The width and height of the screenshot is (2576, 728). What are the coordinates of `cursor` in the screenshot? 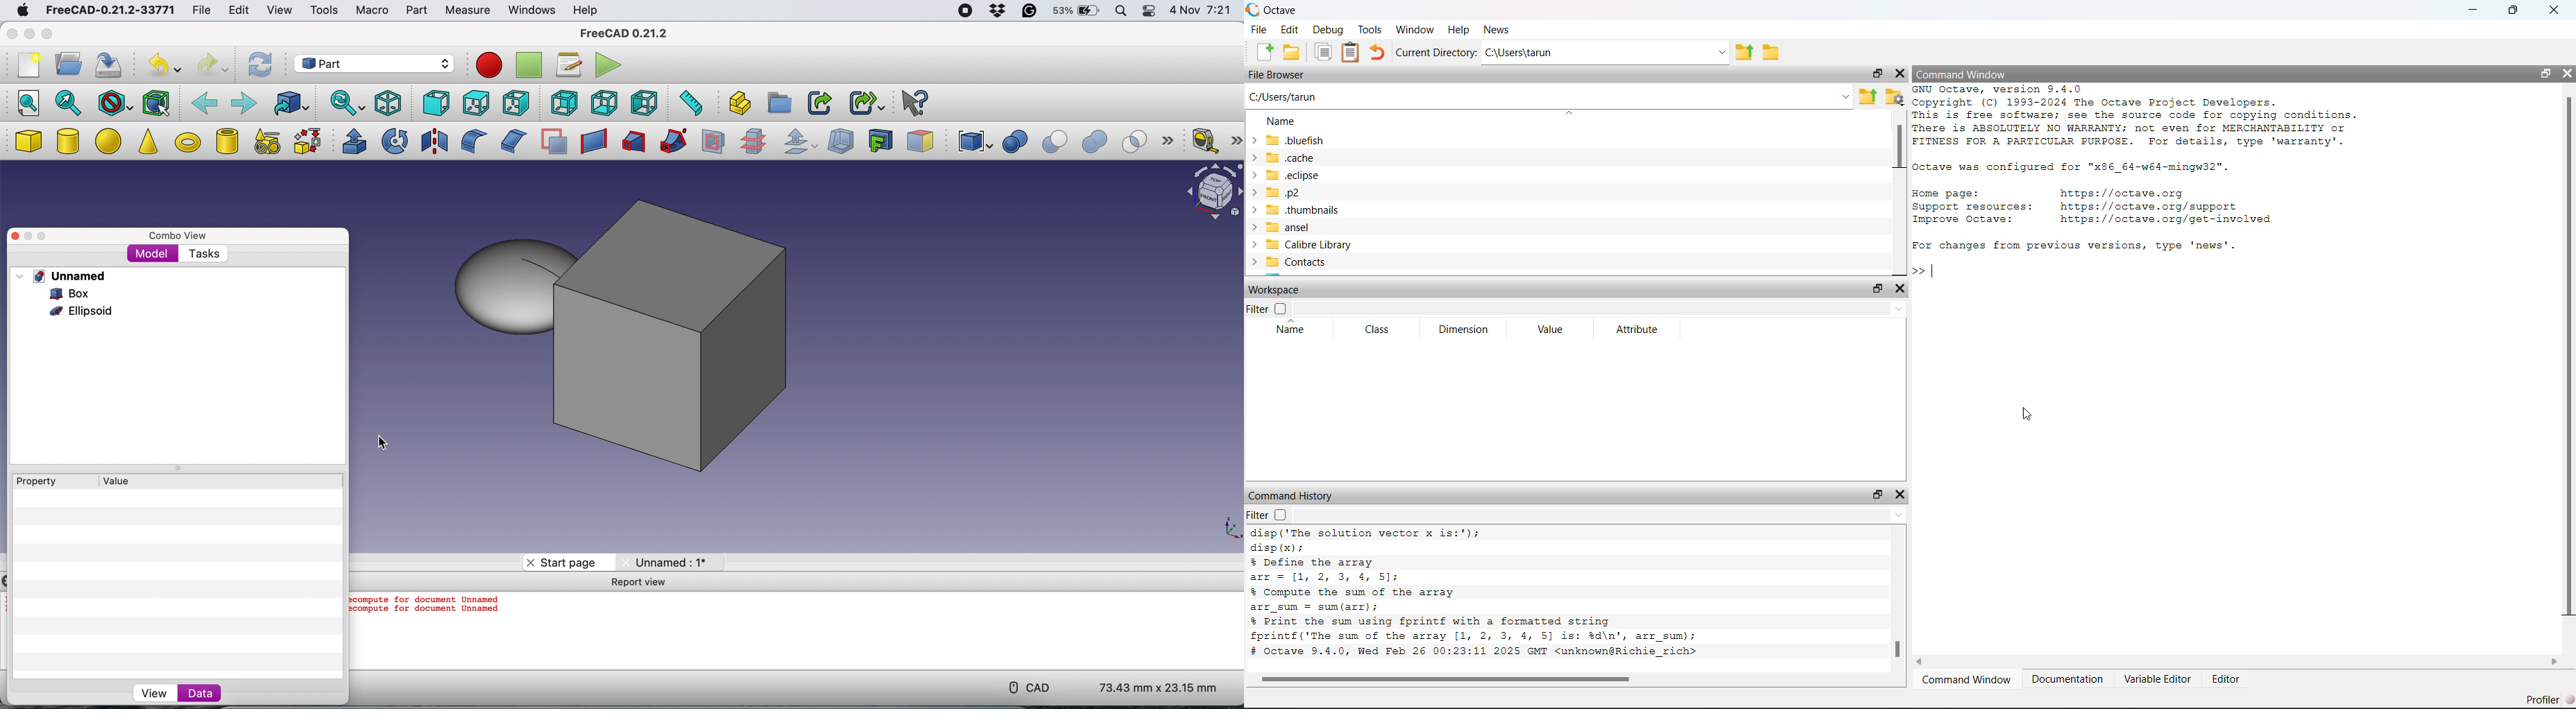 It's located at (386, 446).